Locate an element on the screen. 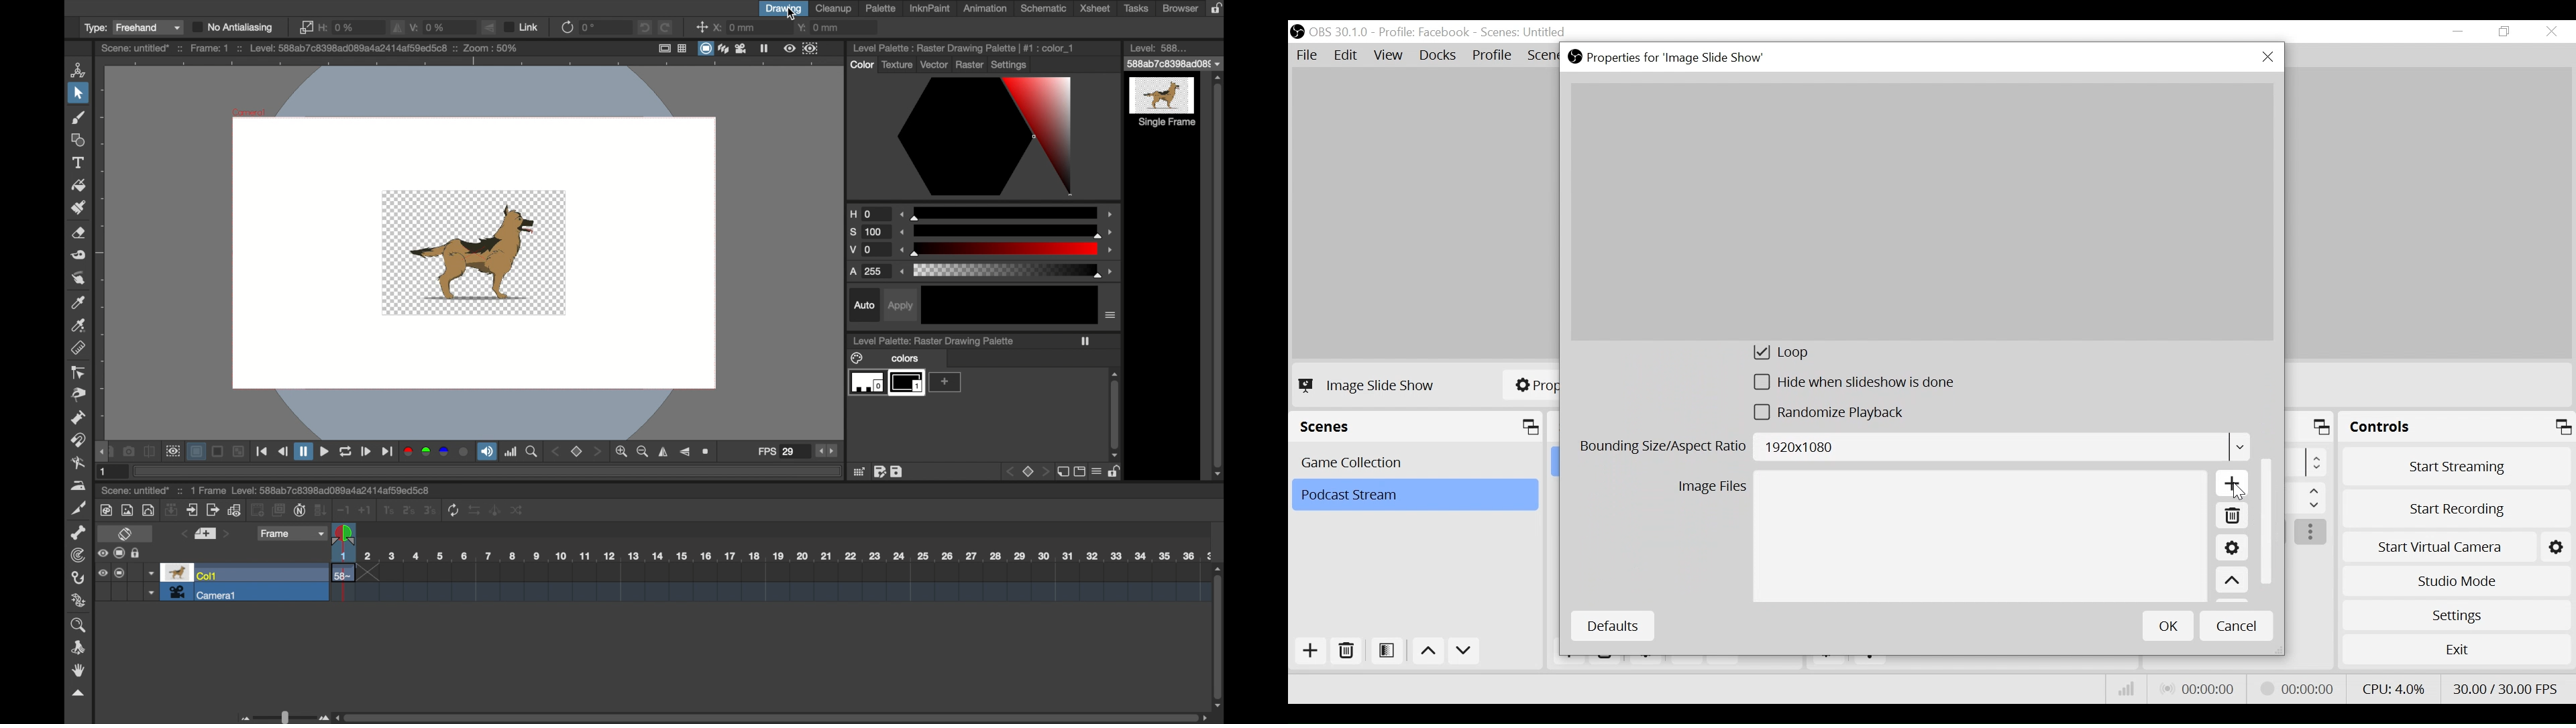 This screenshot has width=2576, height=728. OBS Desktop Icon is located at coordinates (1297, 32).